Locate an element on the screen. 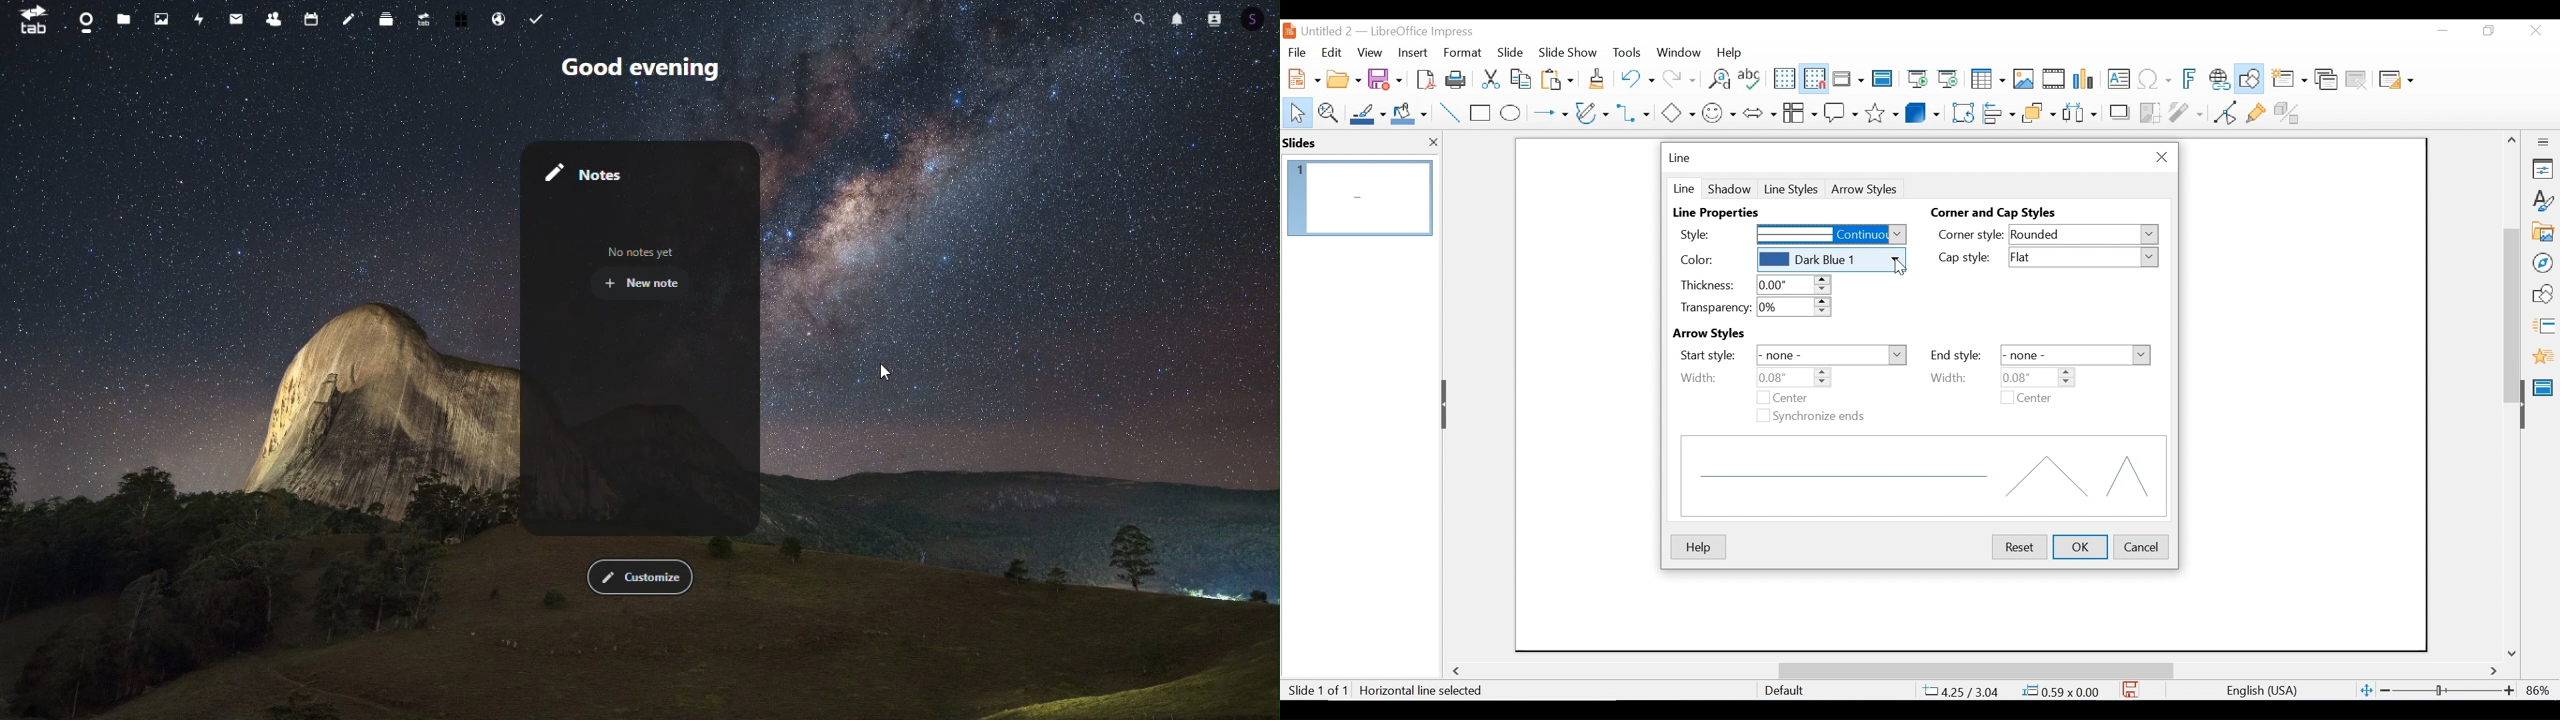 Image resolution: width=2576 pixels, height=728 pixels. Style is located at coordinates (1709, 233).